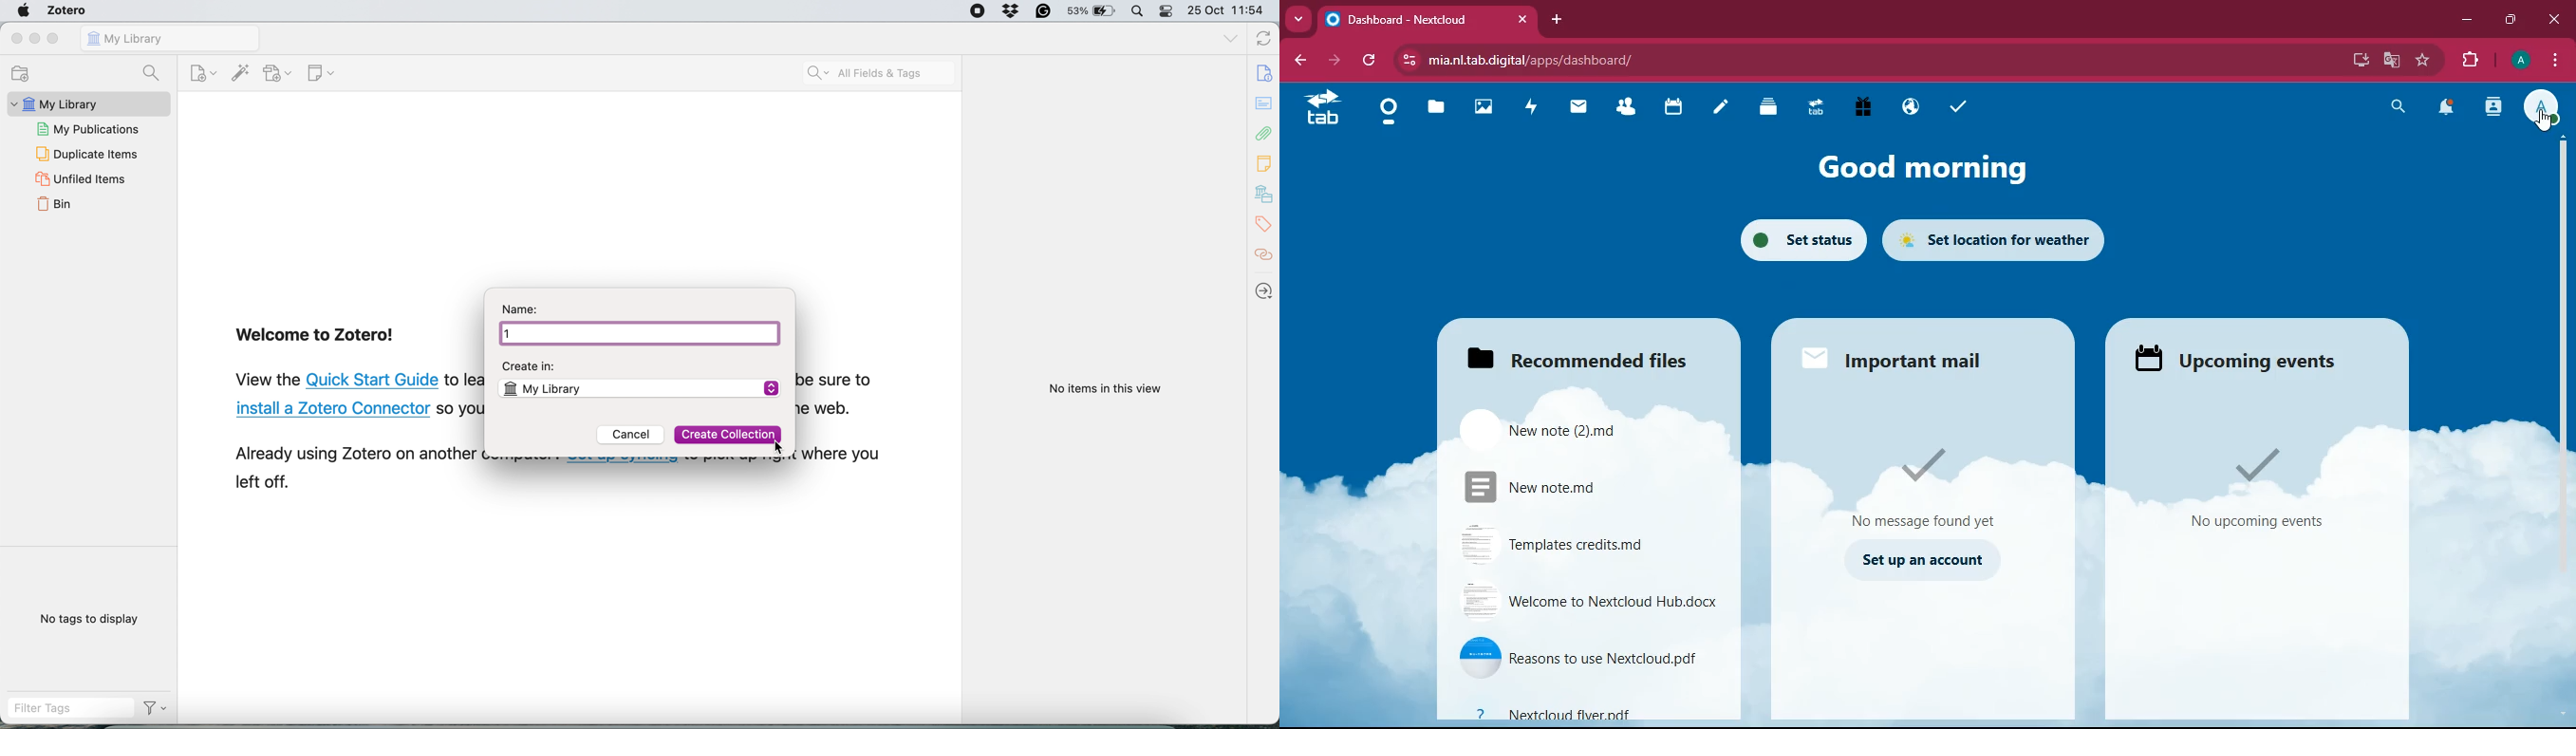 The image size is (2576, 756). What do you see at coordinates (320, 74) in the screenshot?
I see `new note` at bounding box center [320, 74].